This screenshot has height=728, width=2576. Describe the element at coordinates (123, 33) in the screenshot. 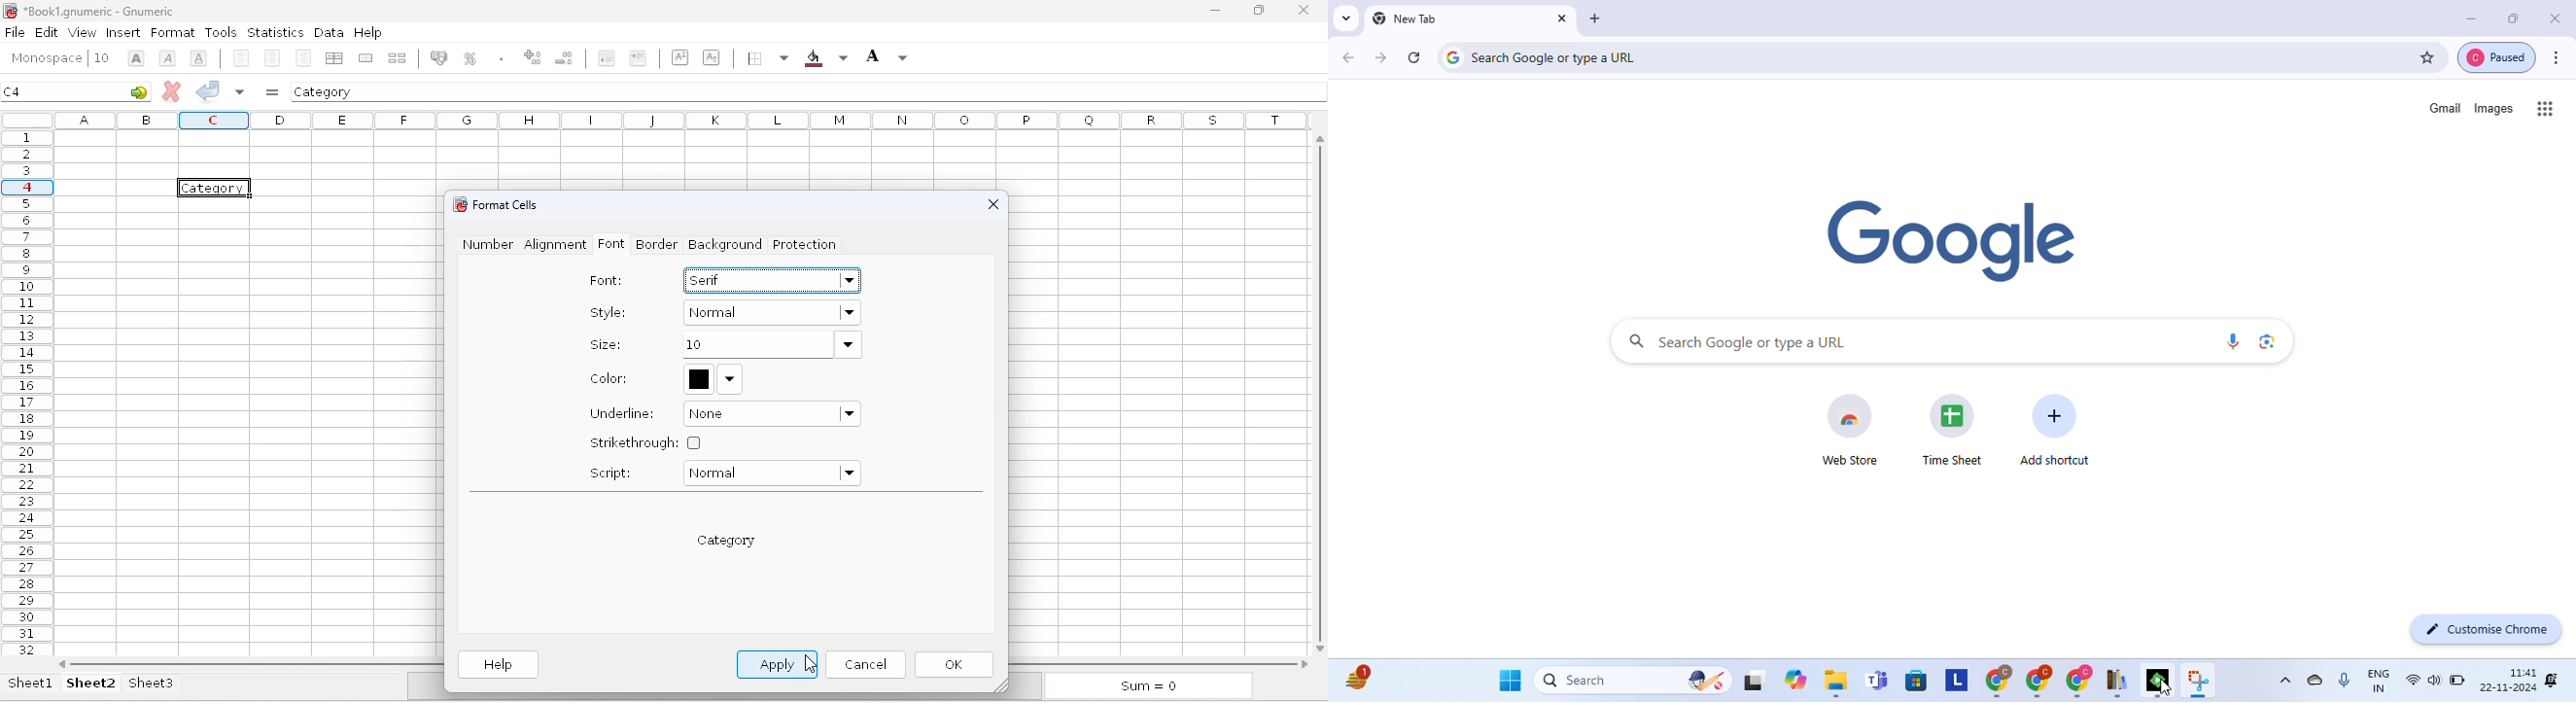

I see `insert` at that location.